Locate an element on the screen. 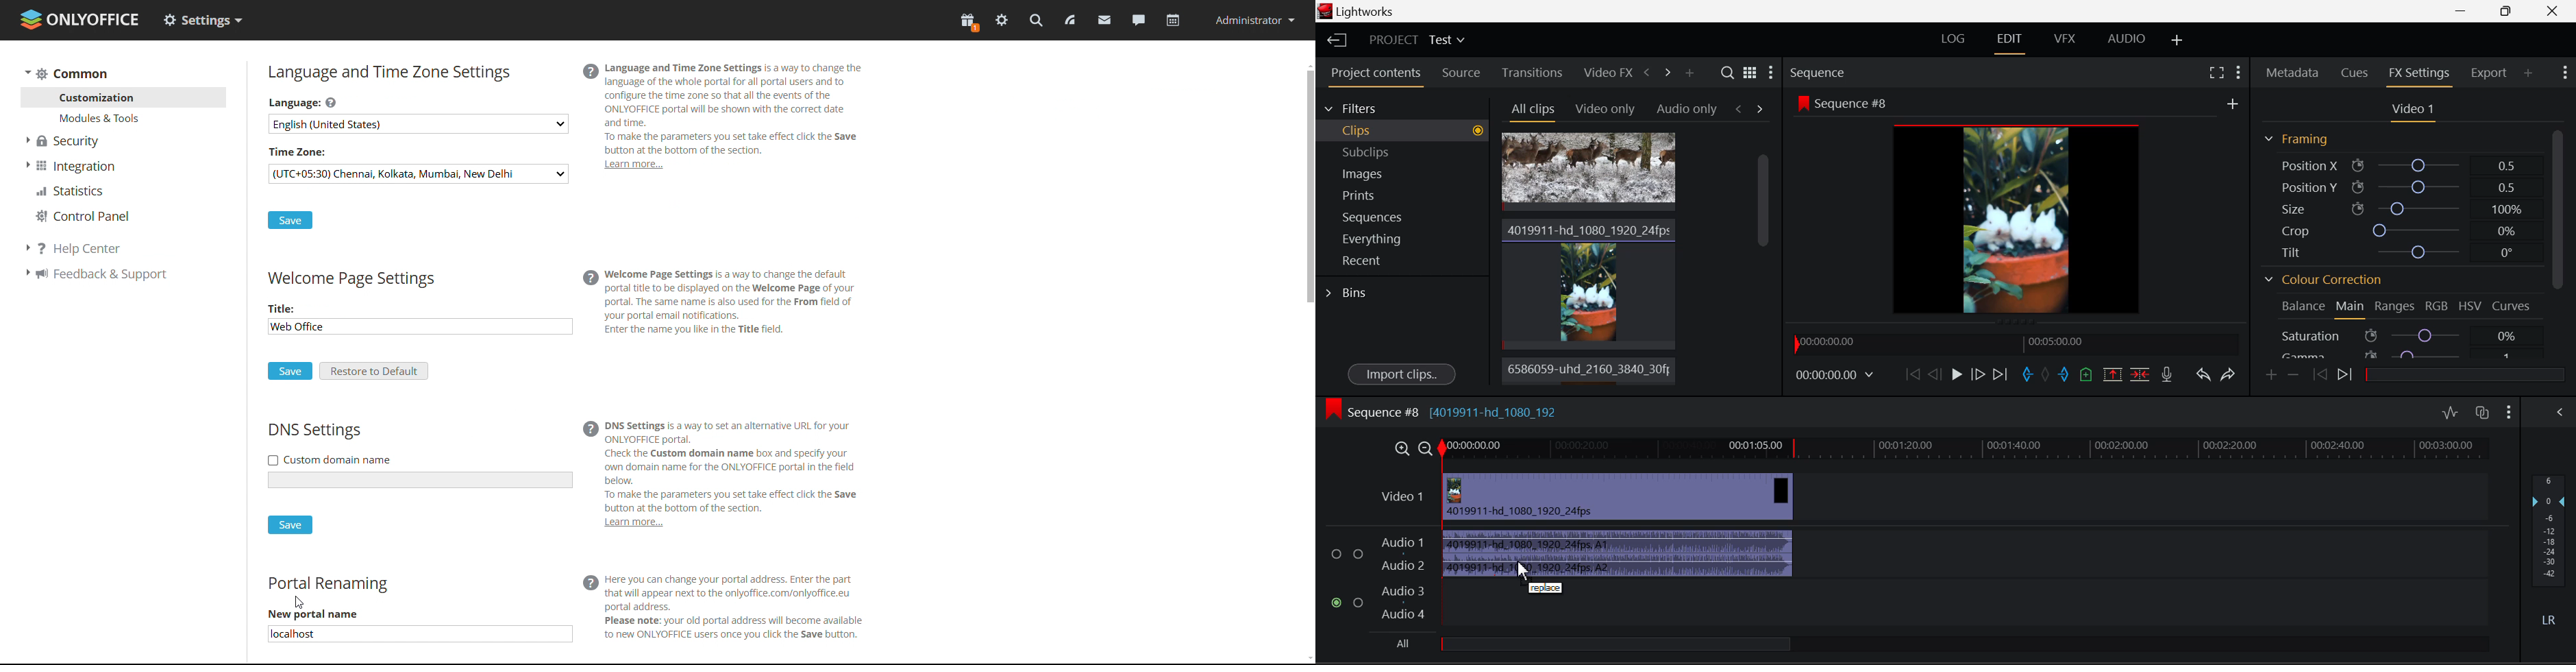 Image resolution: width=2576 pixels, height=672 pixels. Next keyframe is located at coordinates (2347, 373).